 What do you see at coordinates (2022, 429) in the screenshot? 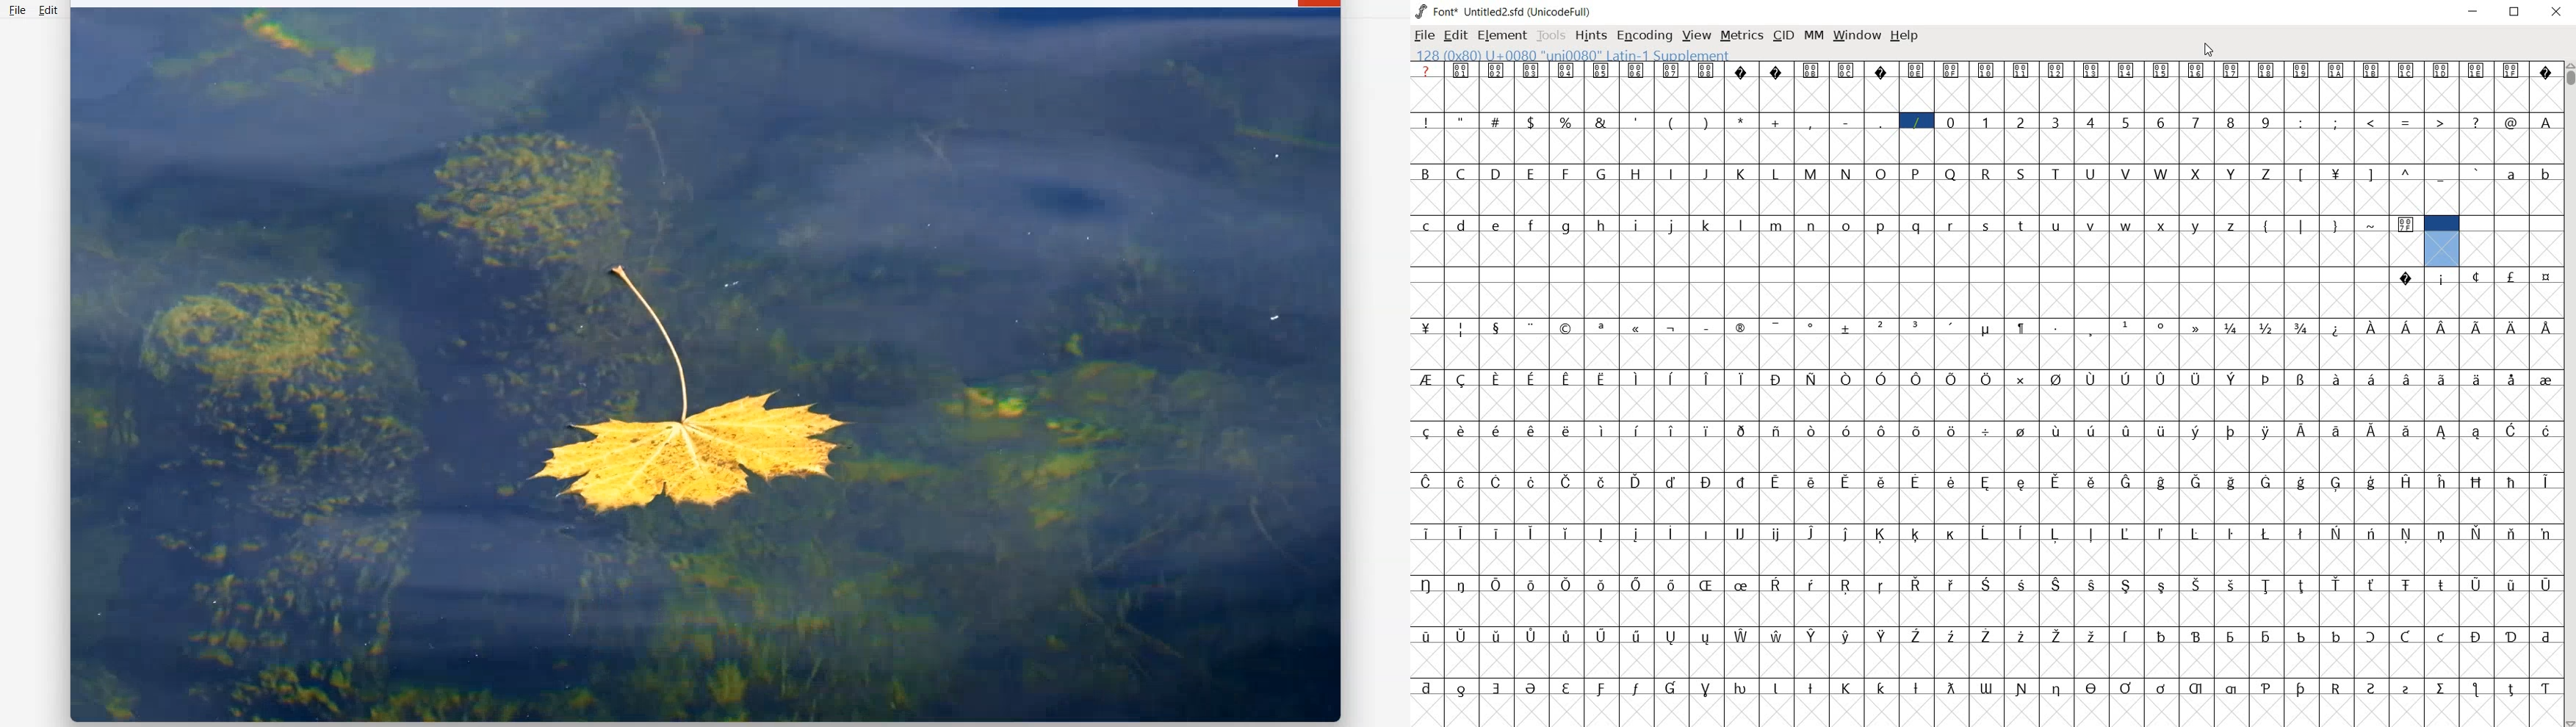
I see `Symbol` at bounding box center [2022, 429].